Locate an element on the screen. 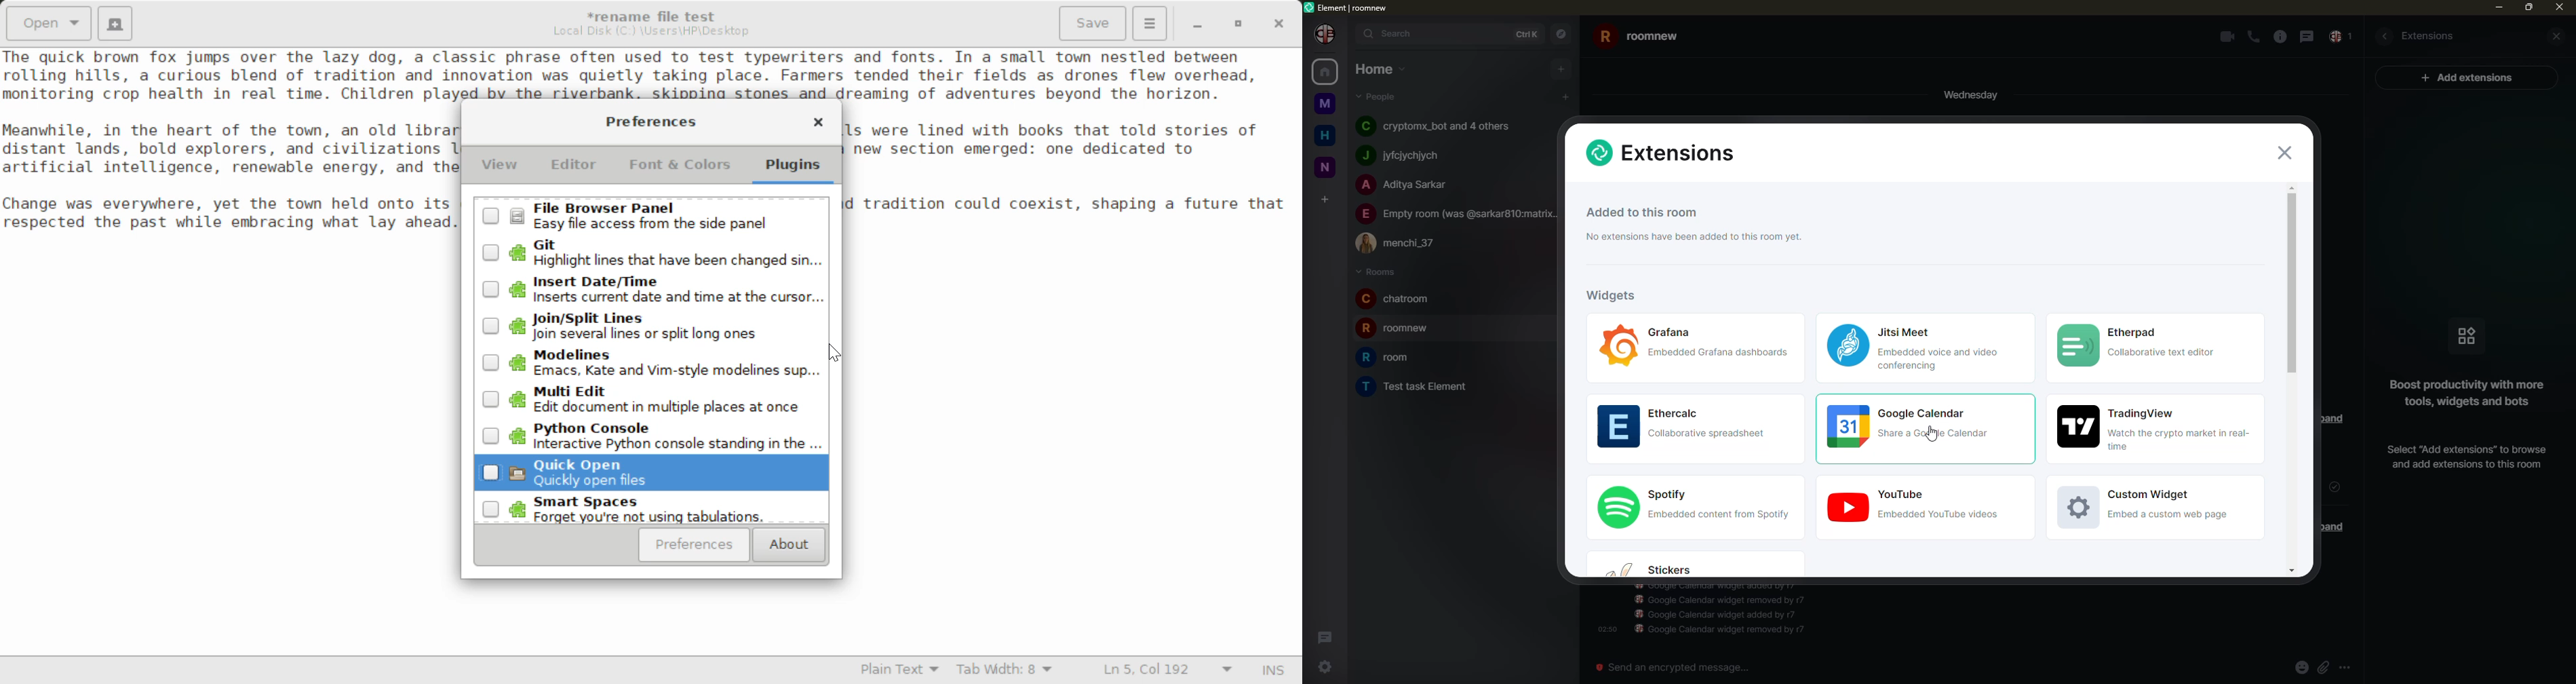  calendar is located at coordinates (1910, 430).